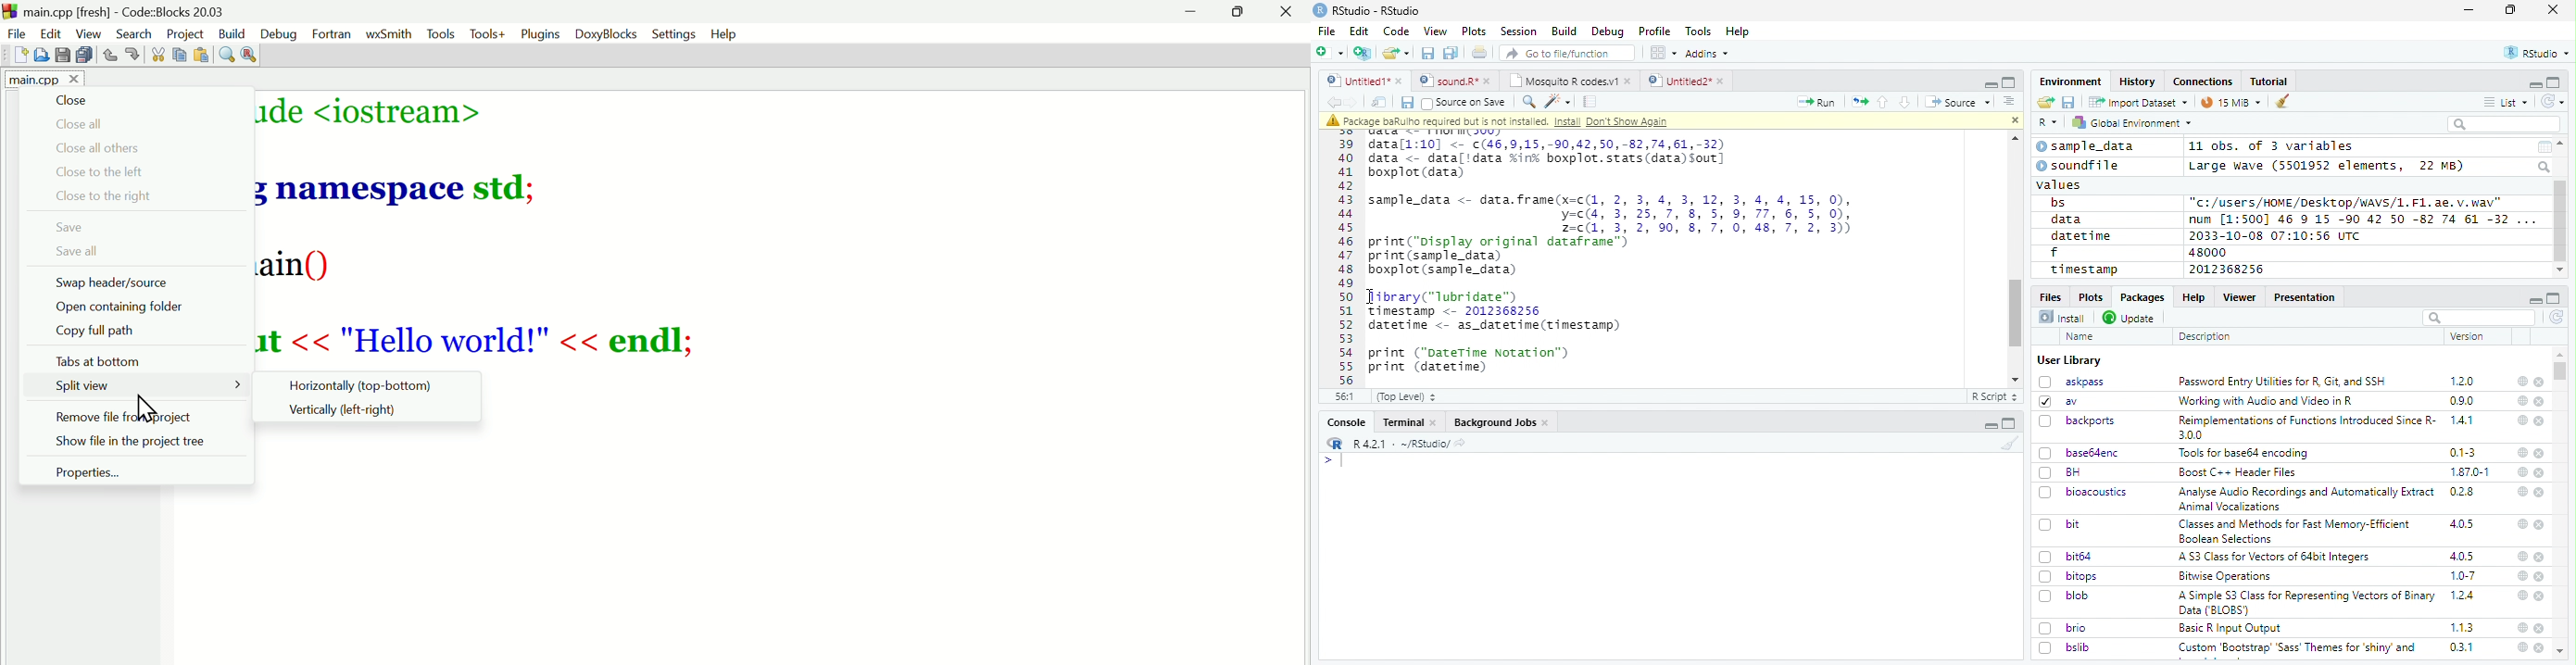  What do you see at coordinates (81, 388) in the screenshot?
I see `Split view` at bounding box center [81, 388].